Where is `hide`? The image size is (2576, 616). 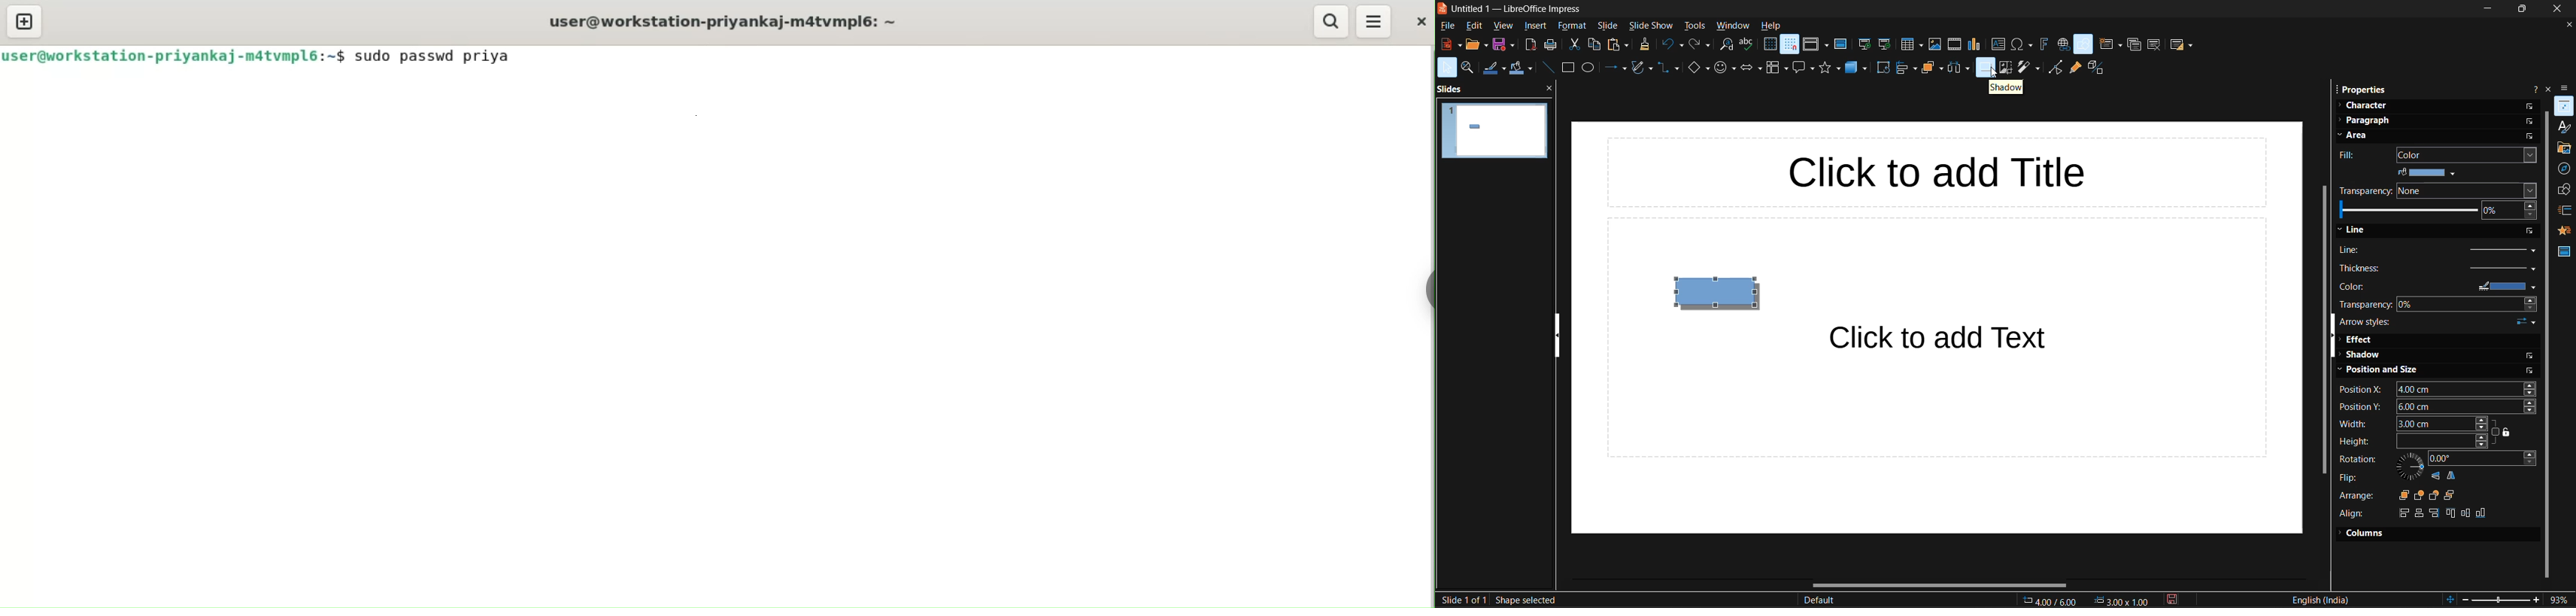 hide is located at coordinates (2330, 335).